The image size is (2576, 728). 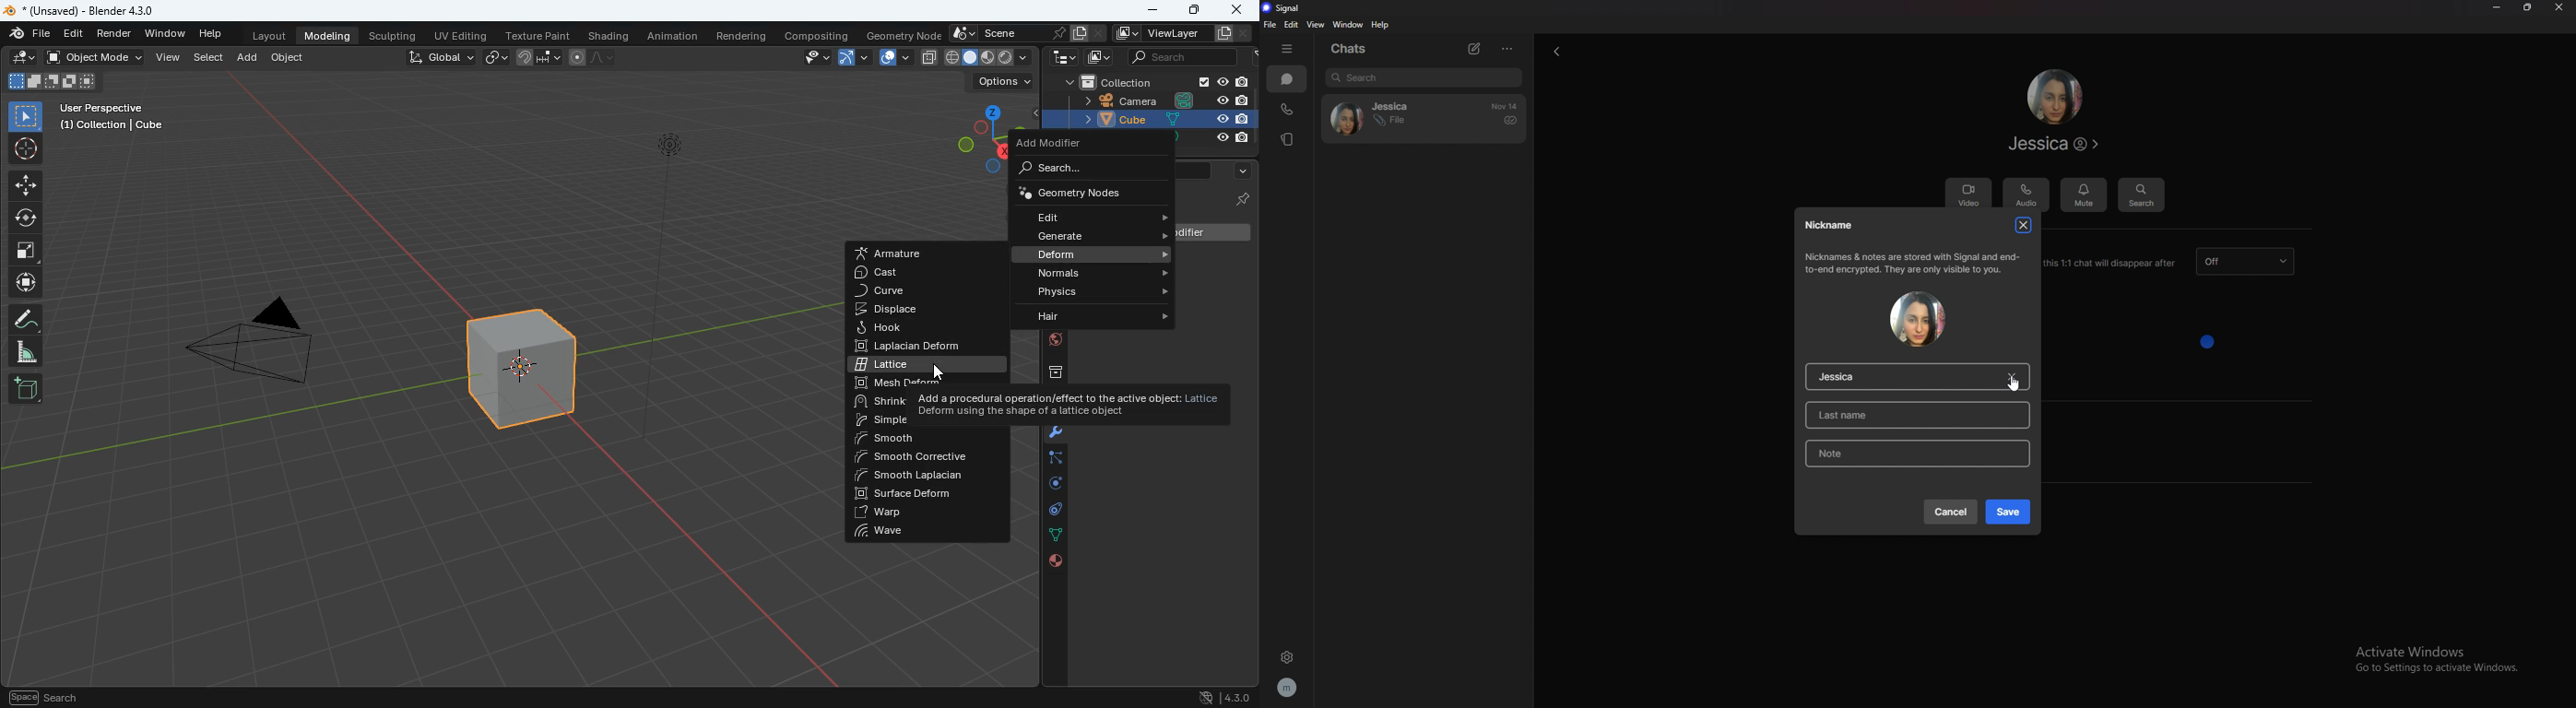 What do you see at coordinates (114, 33) in the screenshot?
I see `render` at bounding box center [114, 33].